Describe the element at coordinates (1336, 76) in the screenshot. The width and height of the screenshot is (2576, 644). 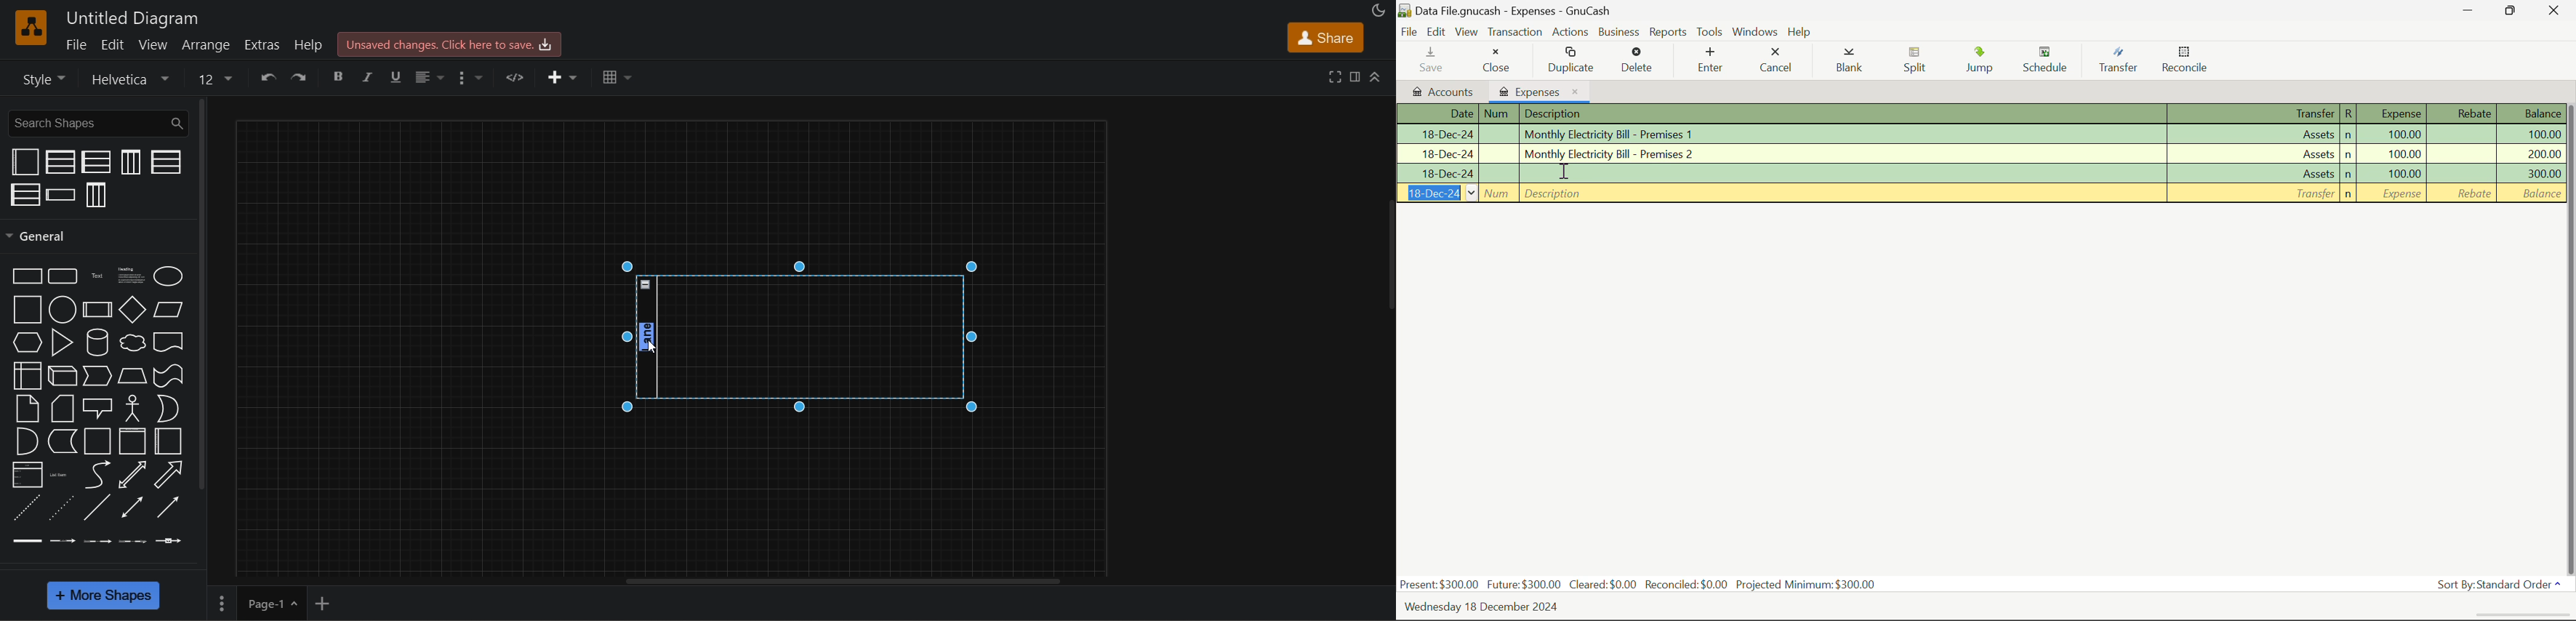
I see `fullscreen` at that location.